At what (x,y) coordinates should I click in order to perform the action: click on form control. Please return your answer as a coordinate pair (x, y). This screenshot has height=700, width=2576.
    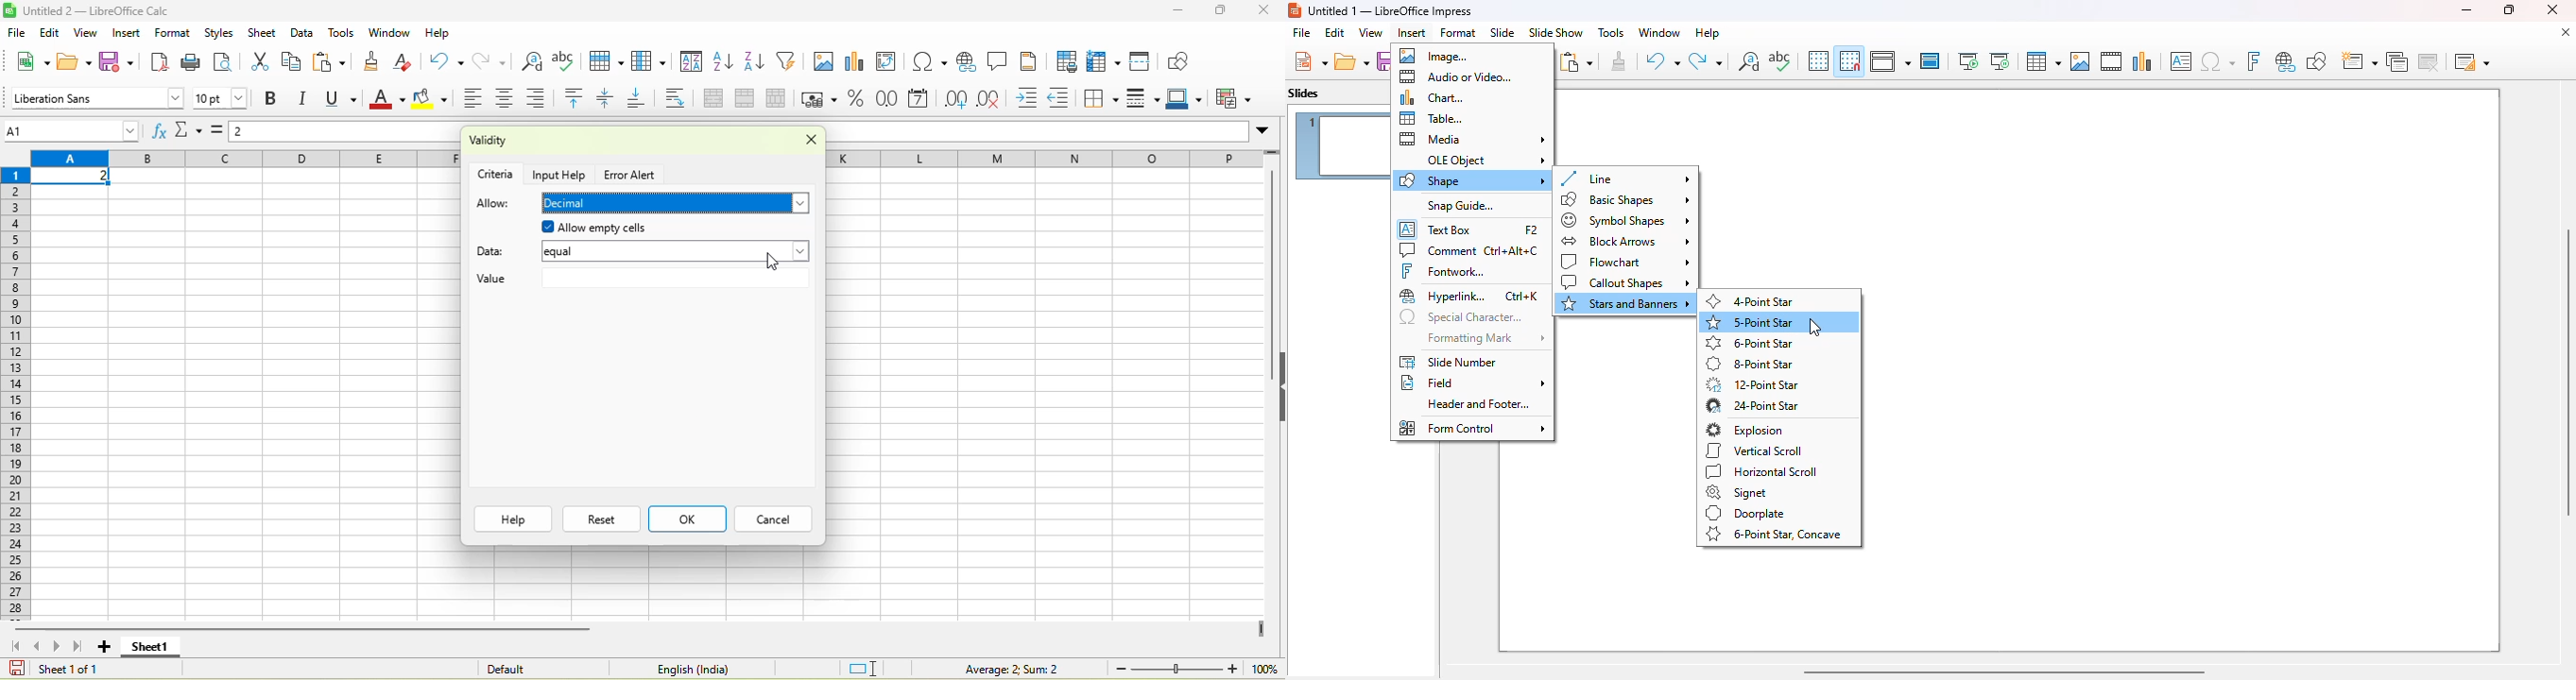
    Looking at the image, I should click on (1472, 428).